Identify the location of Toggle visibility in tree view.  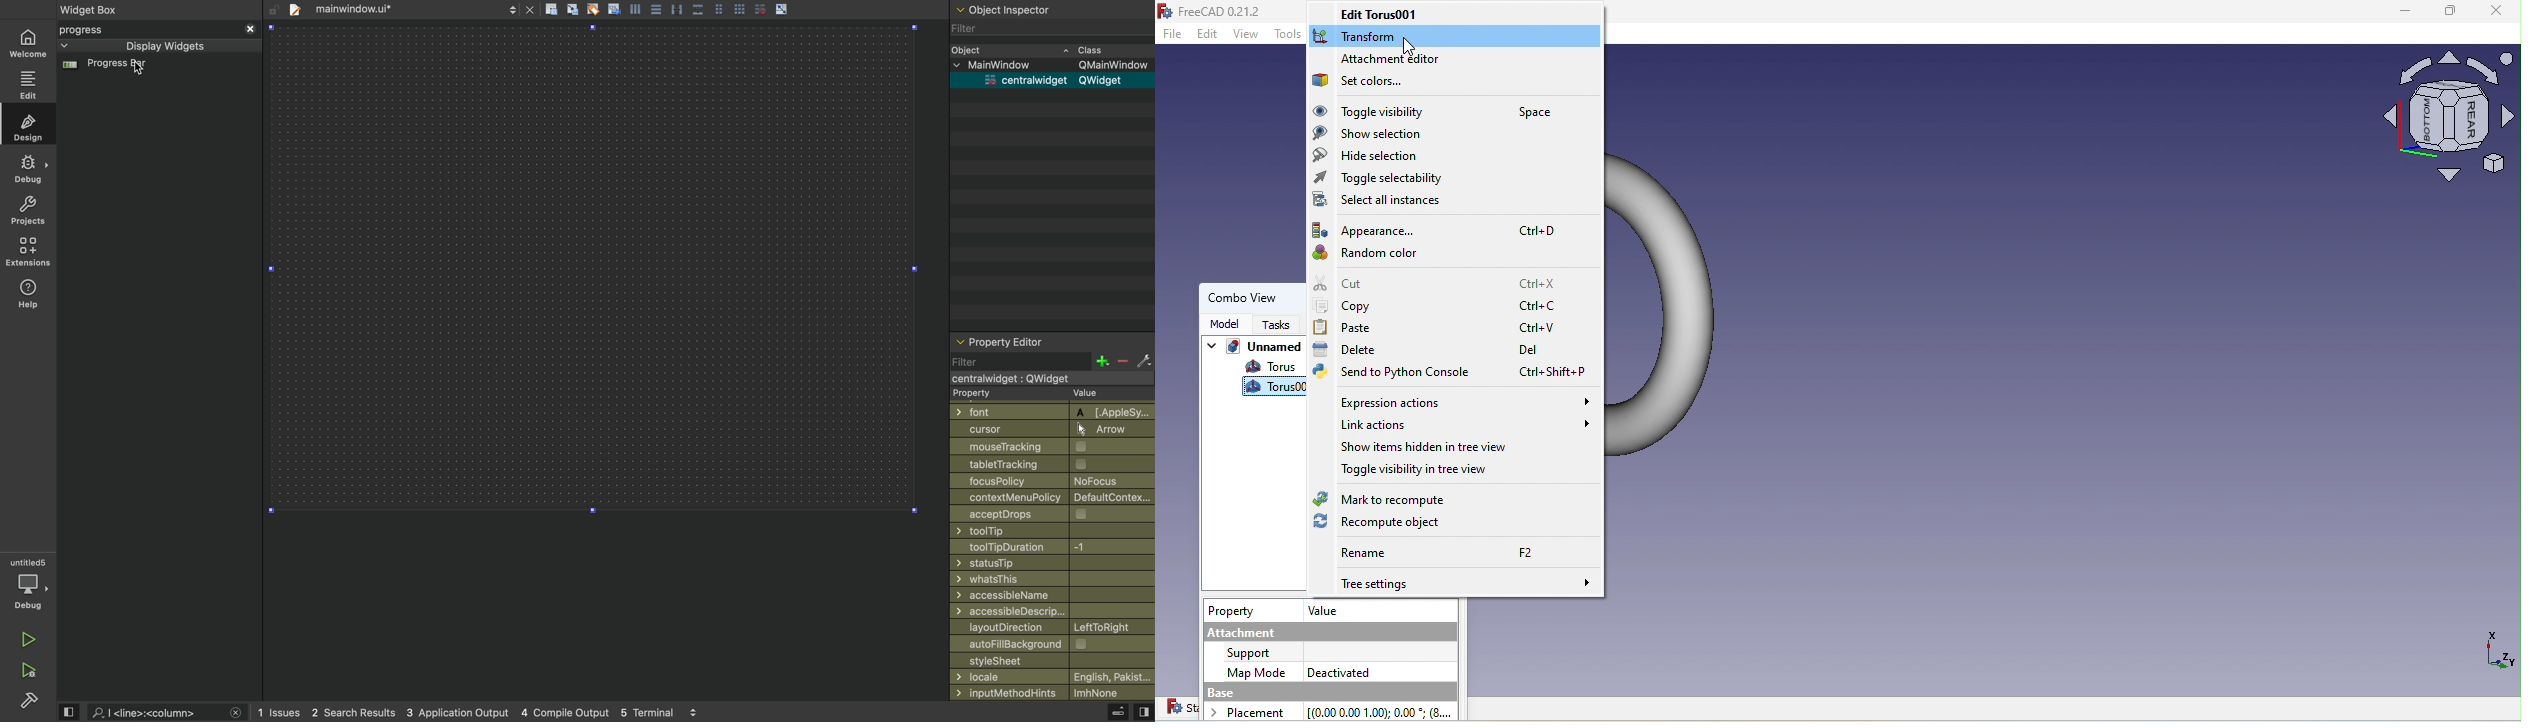
(1416, 472).